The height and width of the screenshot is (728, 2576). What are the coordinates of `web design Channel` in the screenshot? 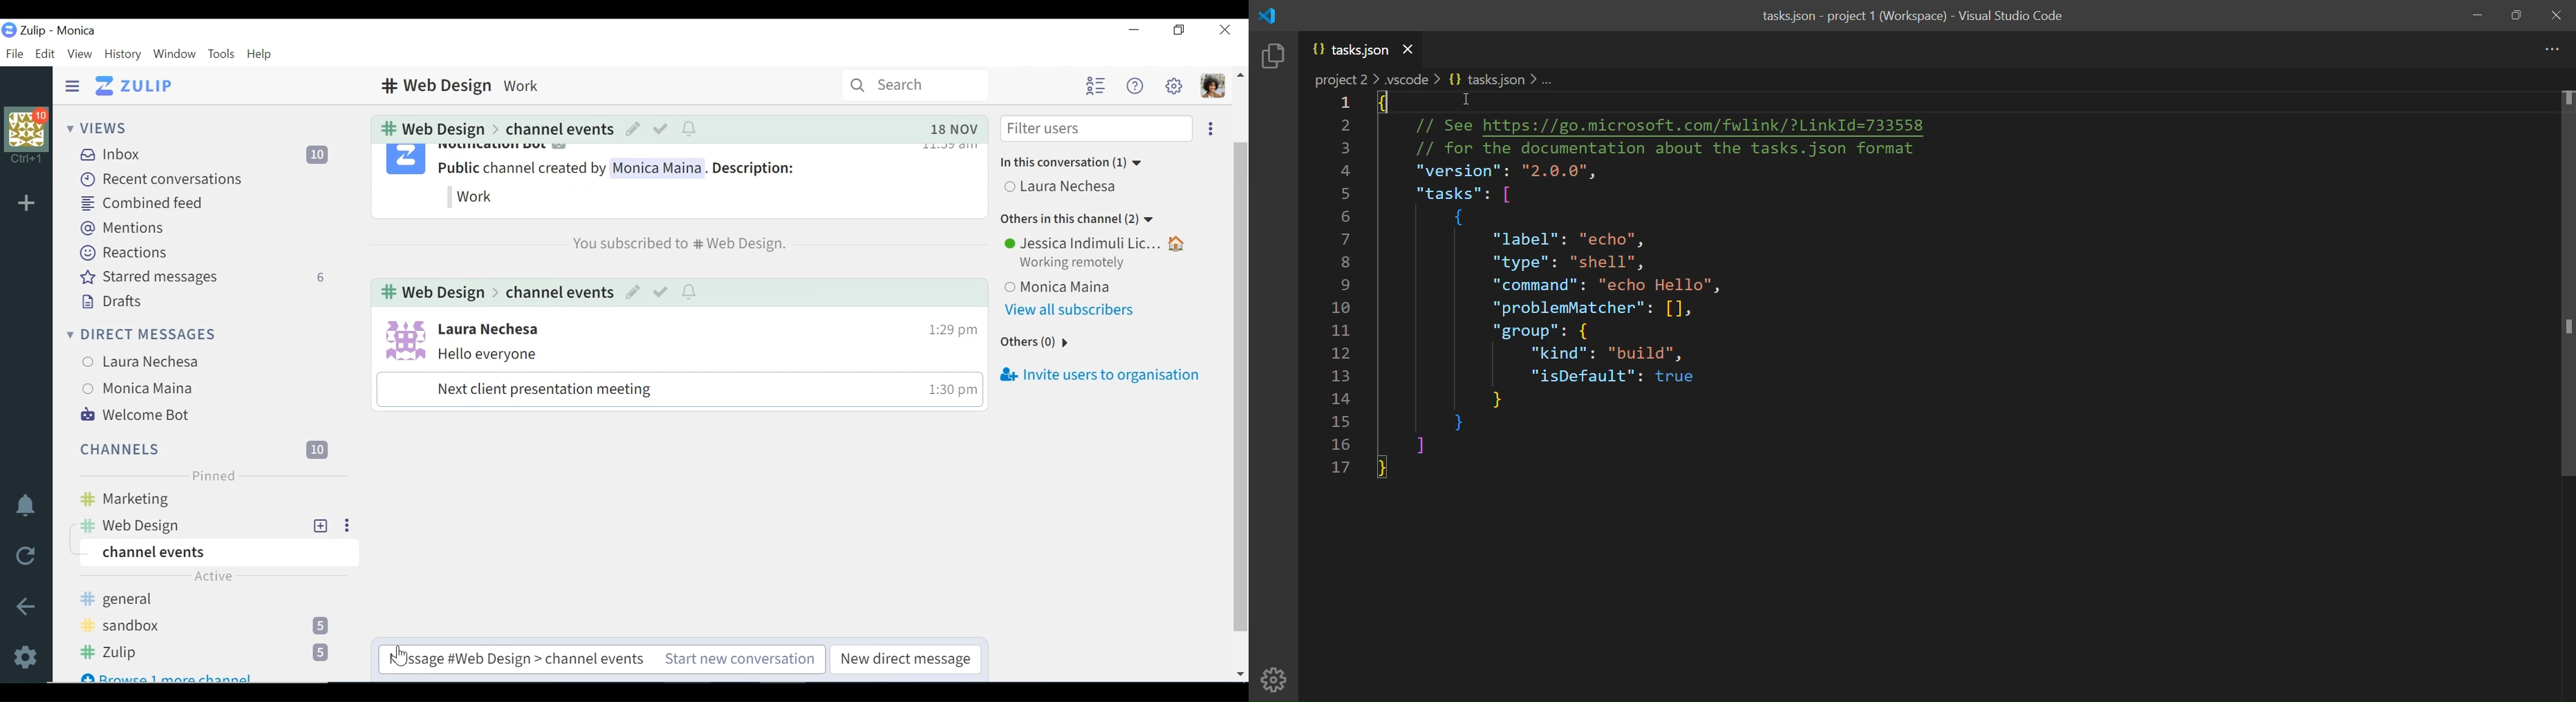 It's located at (189, 525).